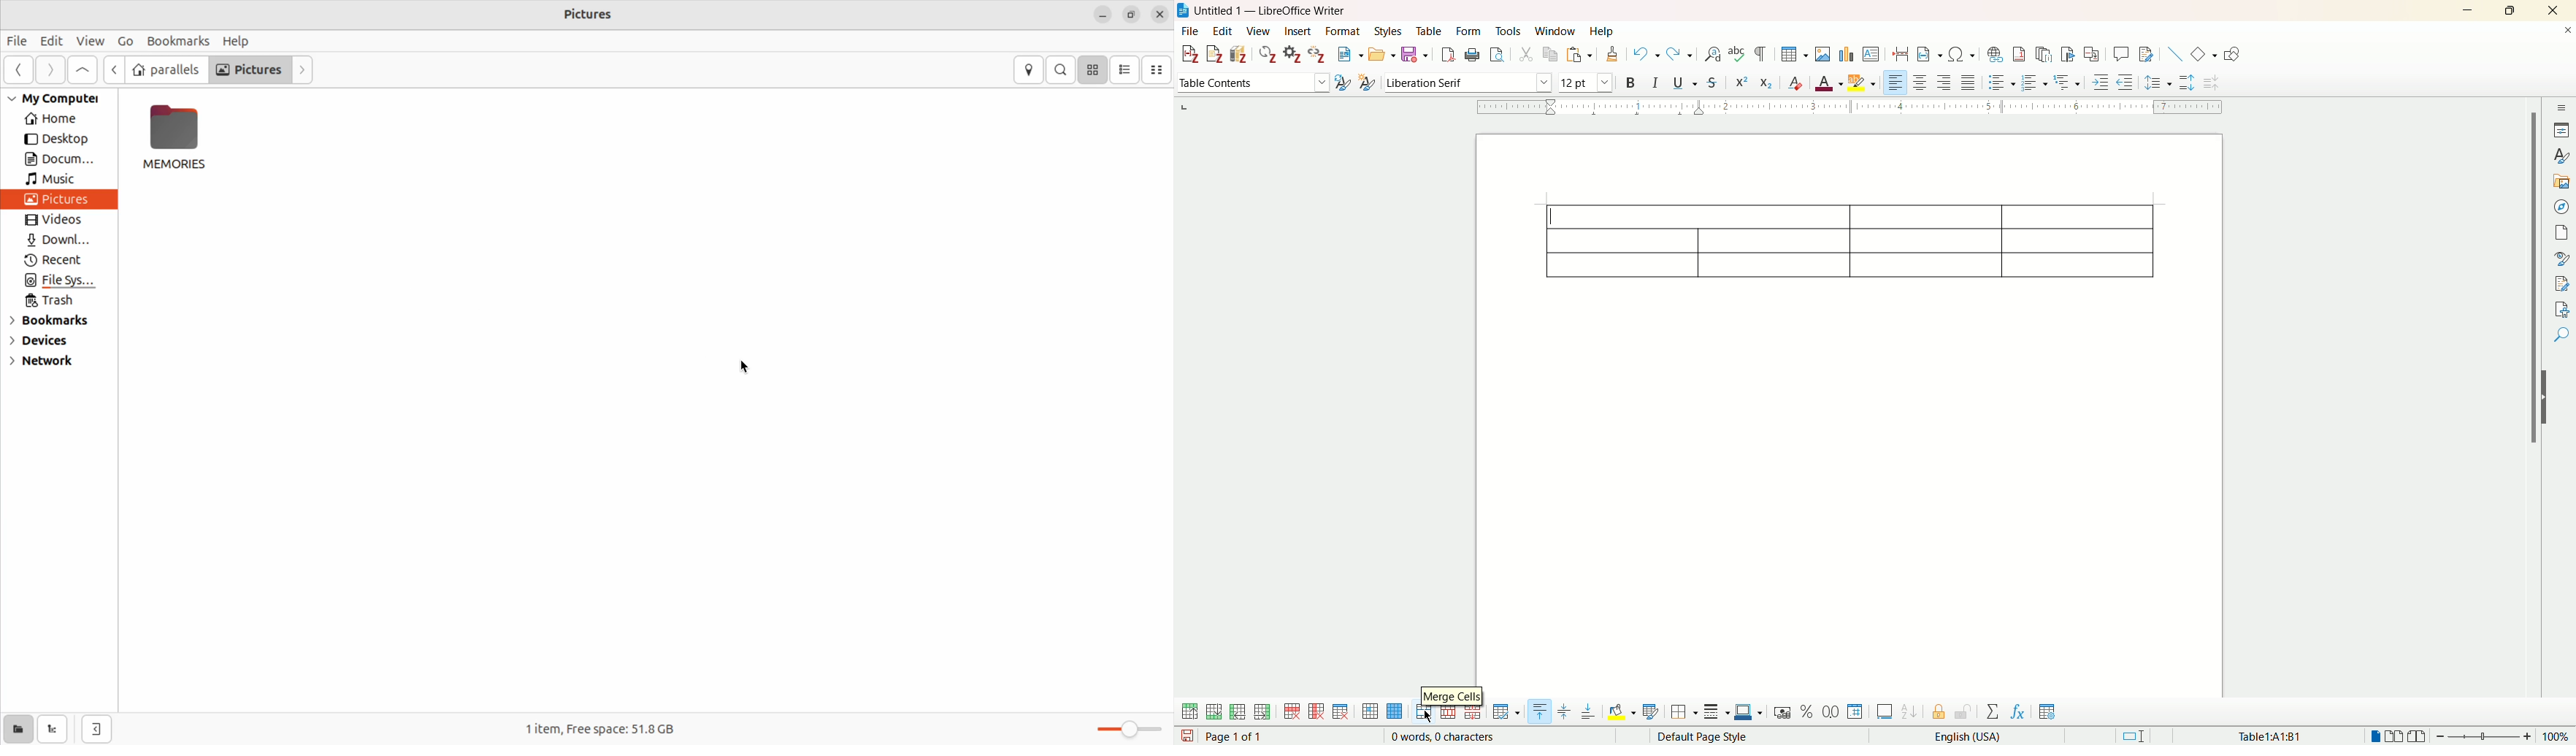  What do you see at coordinates (1133, 16) in the screenshot?
I see `resize` at bounding box center [1133, 16].